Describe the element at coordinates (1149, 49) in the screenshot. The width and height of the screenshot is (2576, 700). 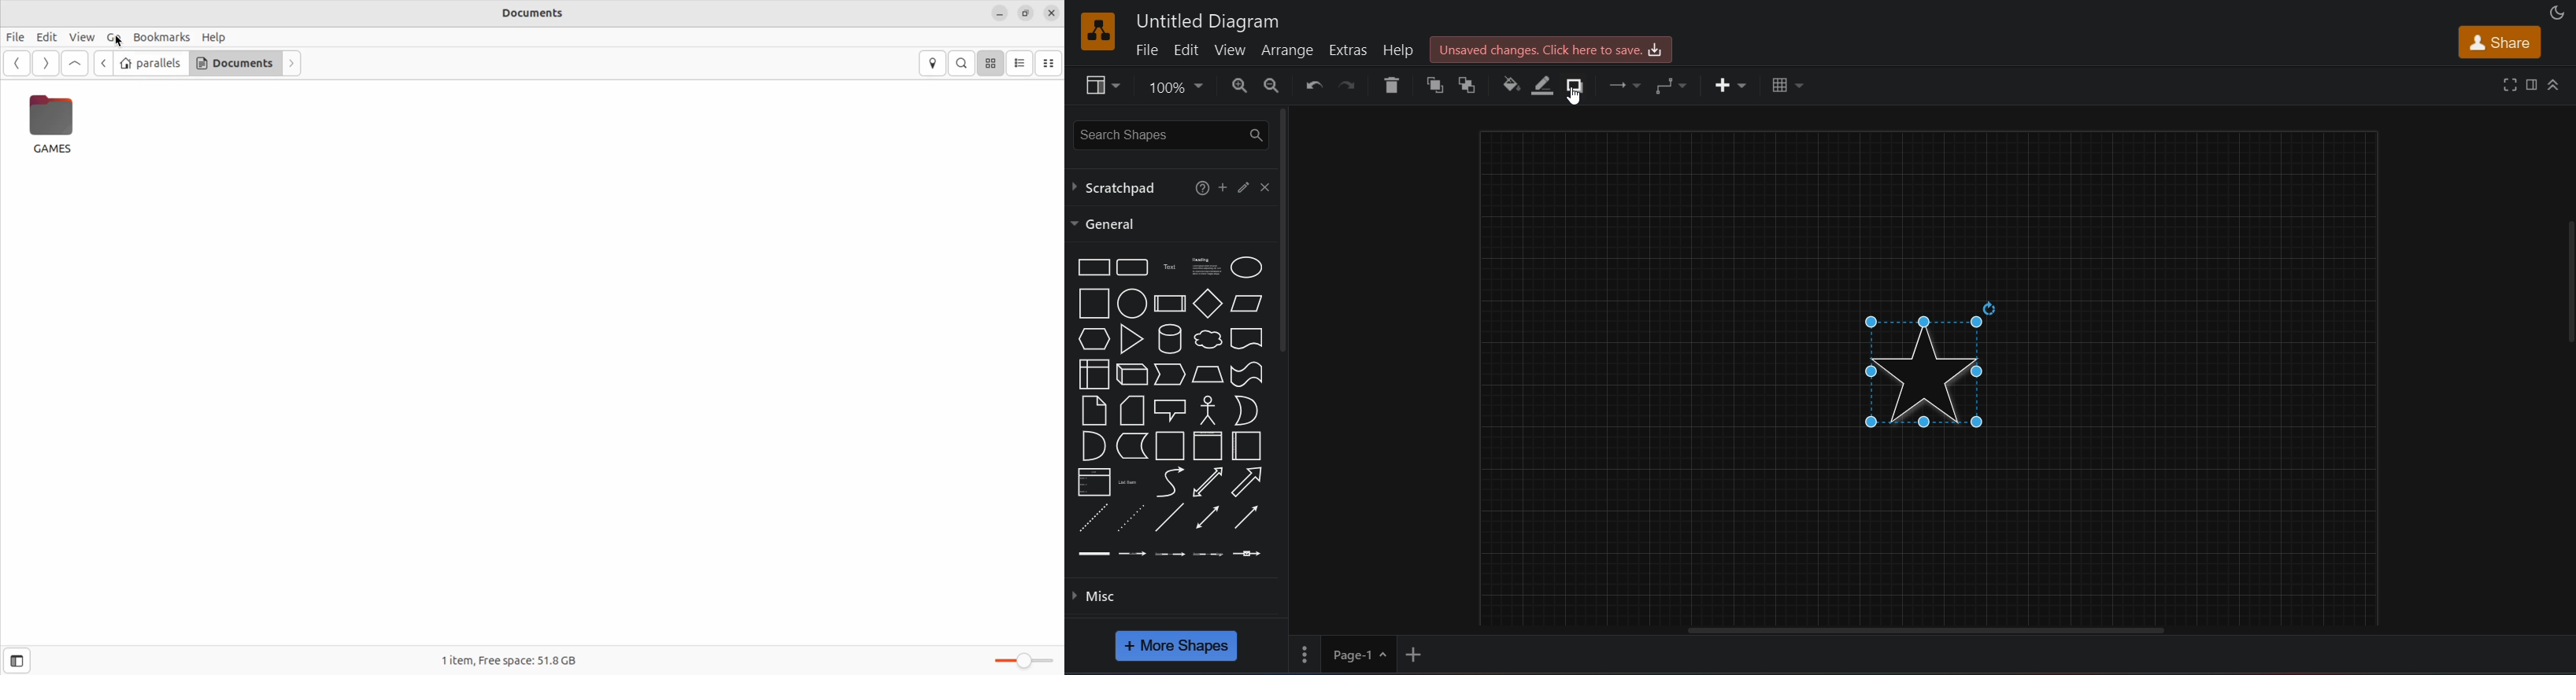
I see `file` at that location.